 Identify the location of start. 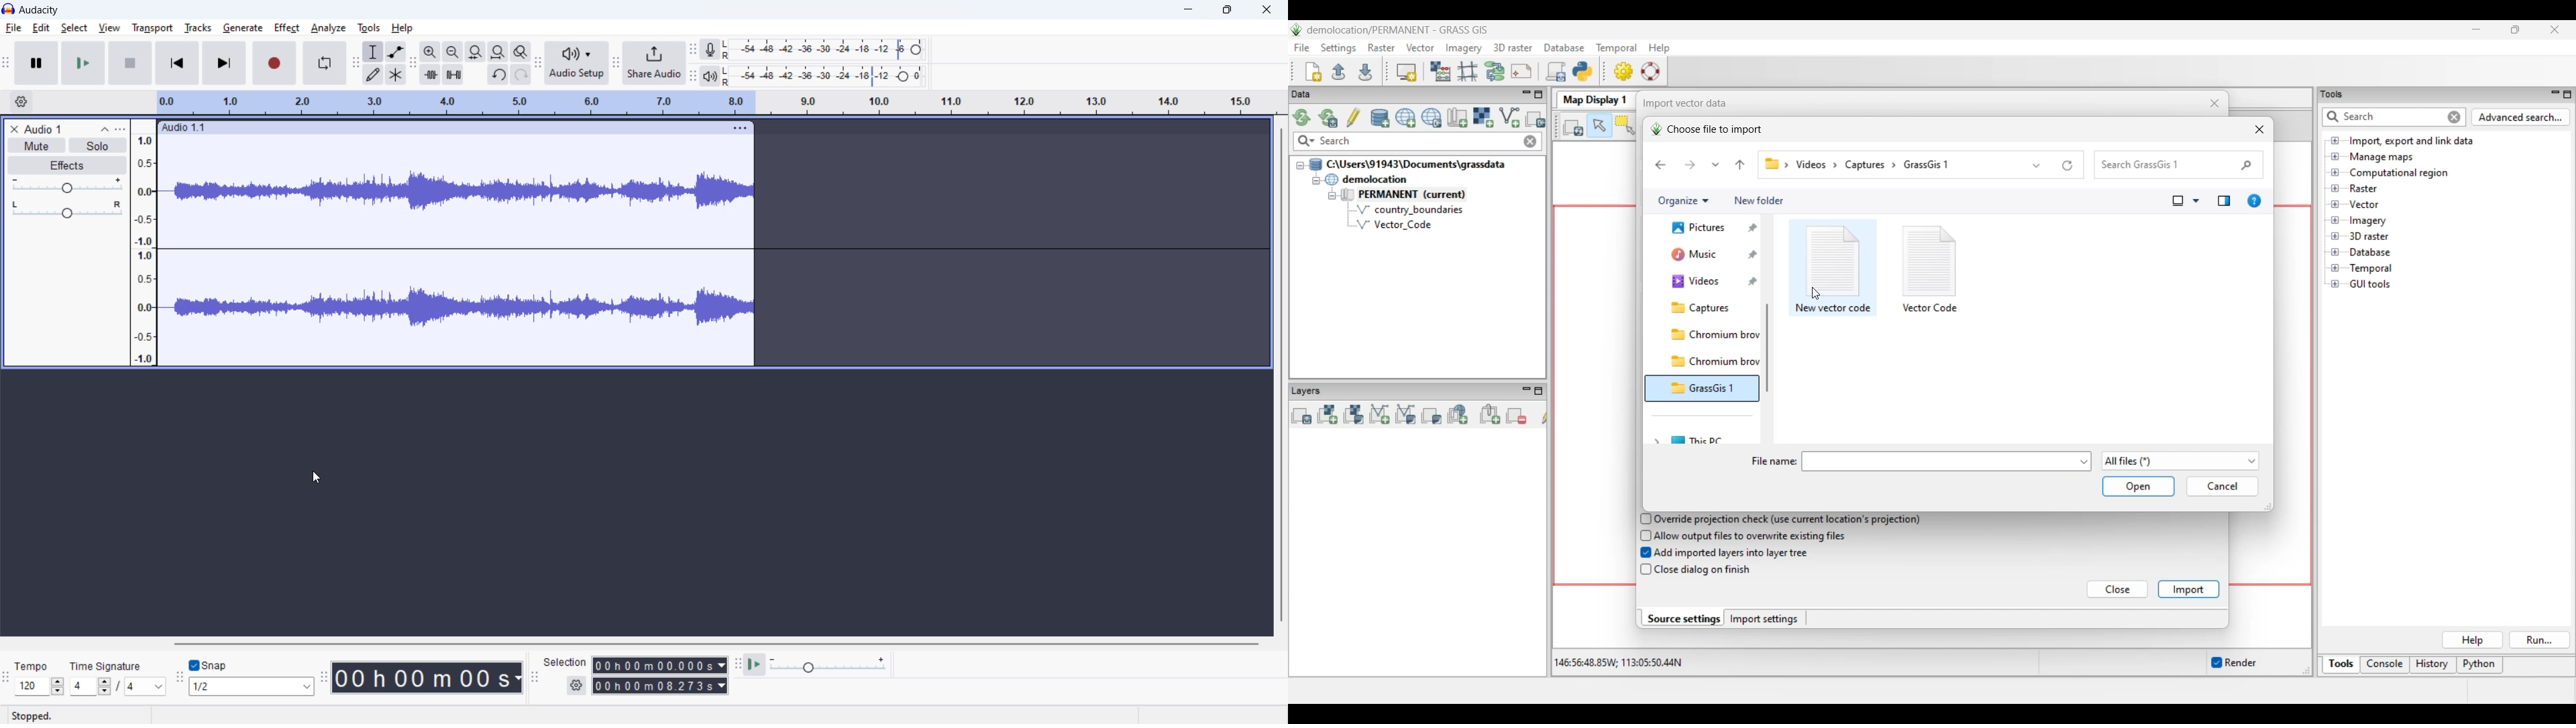
(83, 62).